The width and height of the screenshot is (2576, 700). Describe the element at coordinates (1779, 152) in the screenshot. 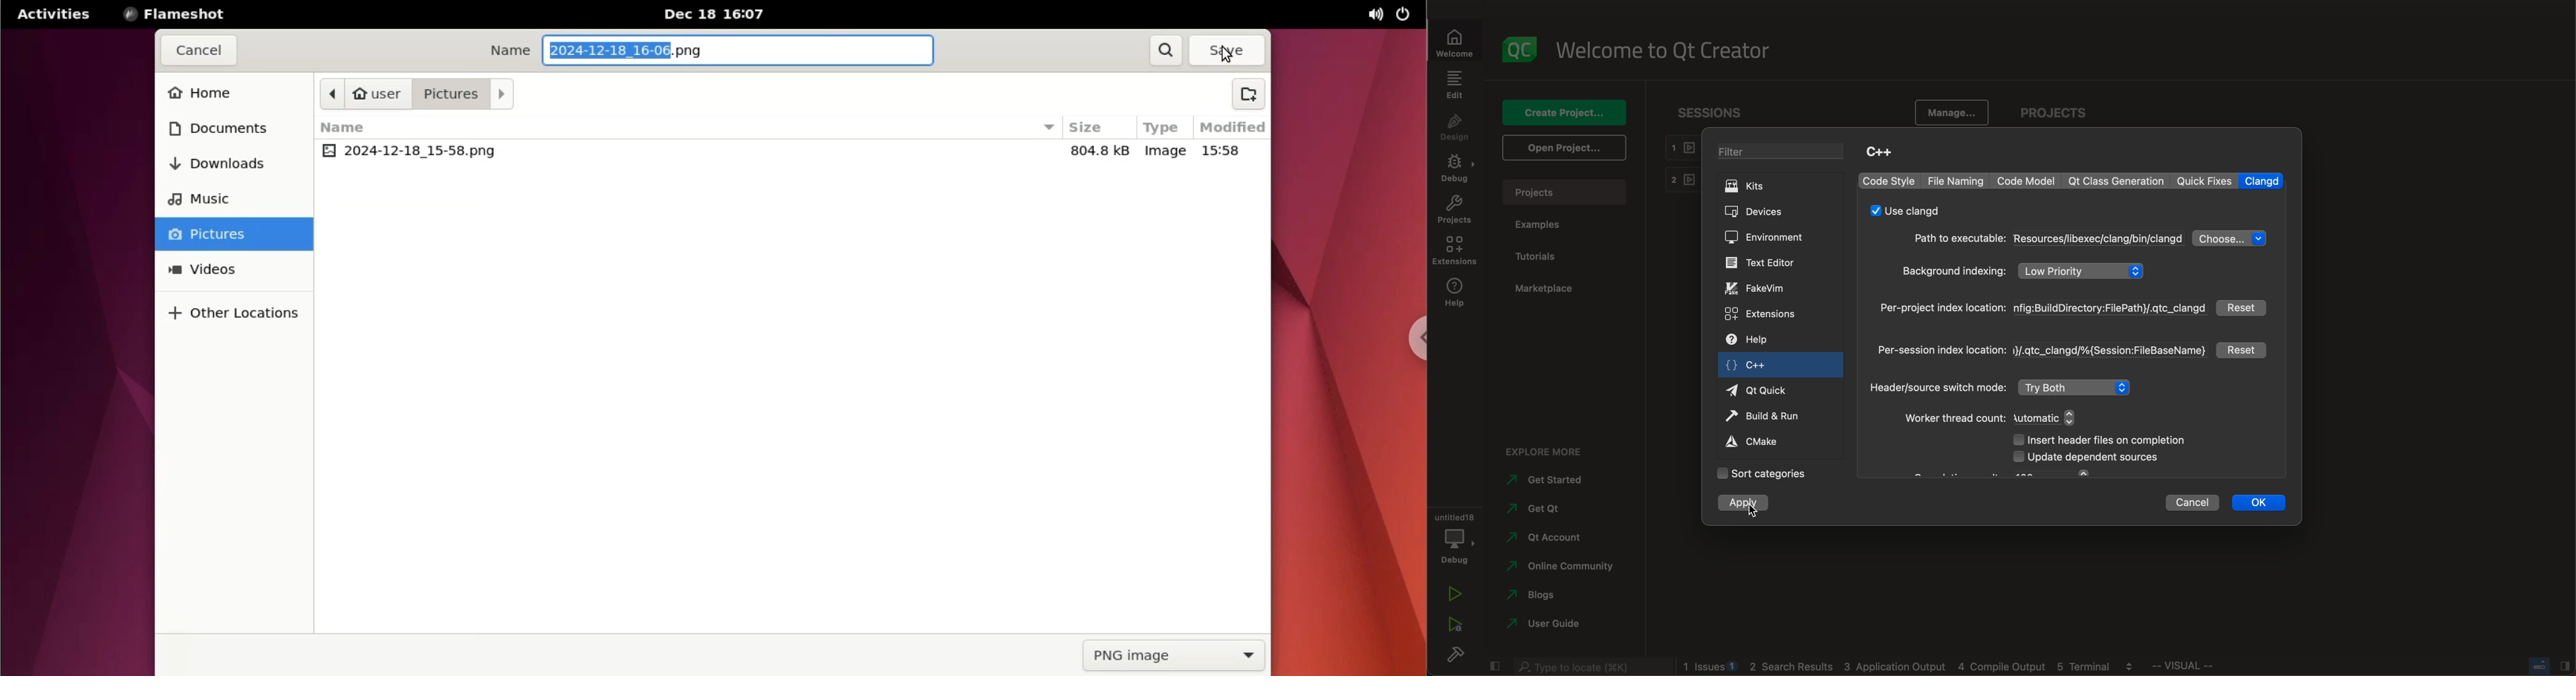

I see `FILTER` at that location.